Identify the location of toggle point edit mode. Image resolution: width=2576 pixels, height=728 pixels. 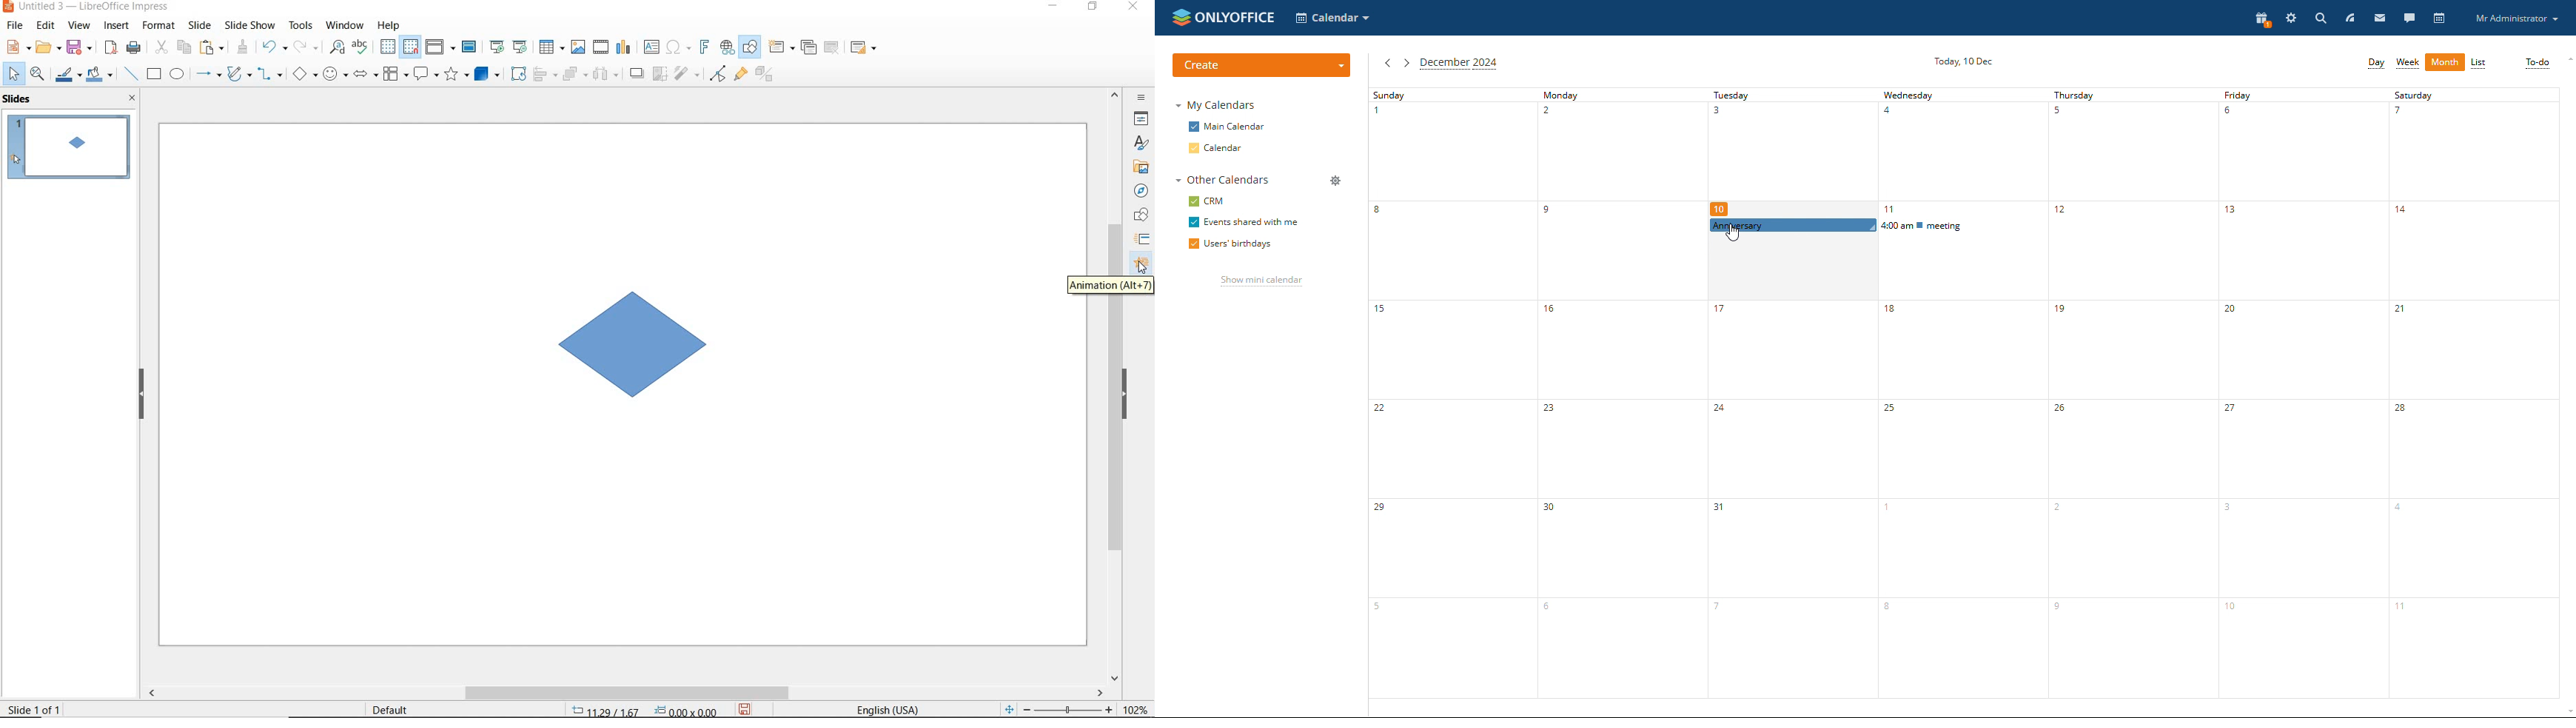
(718, 74).